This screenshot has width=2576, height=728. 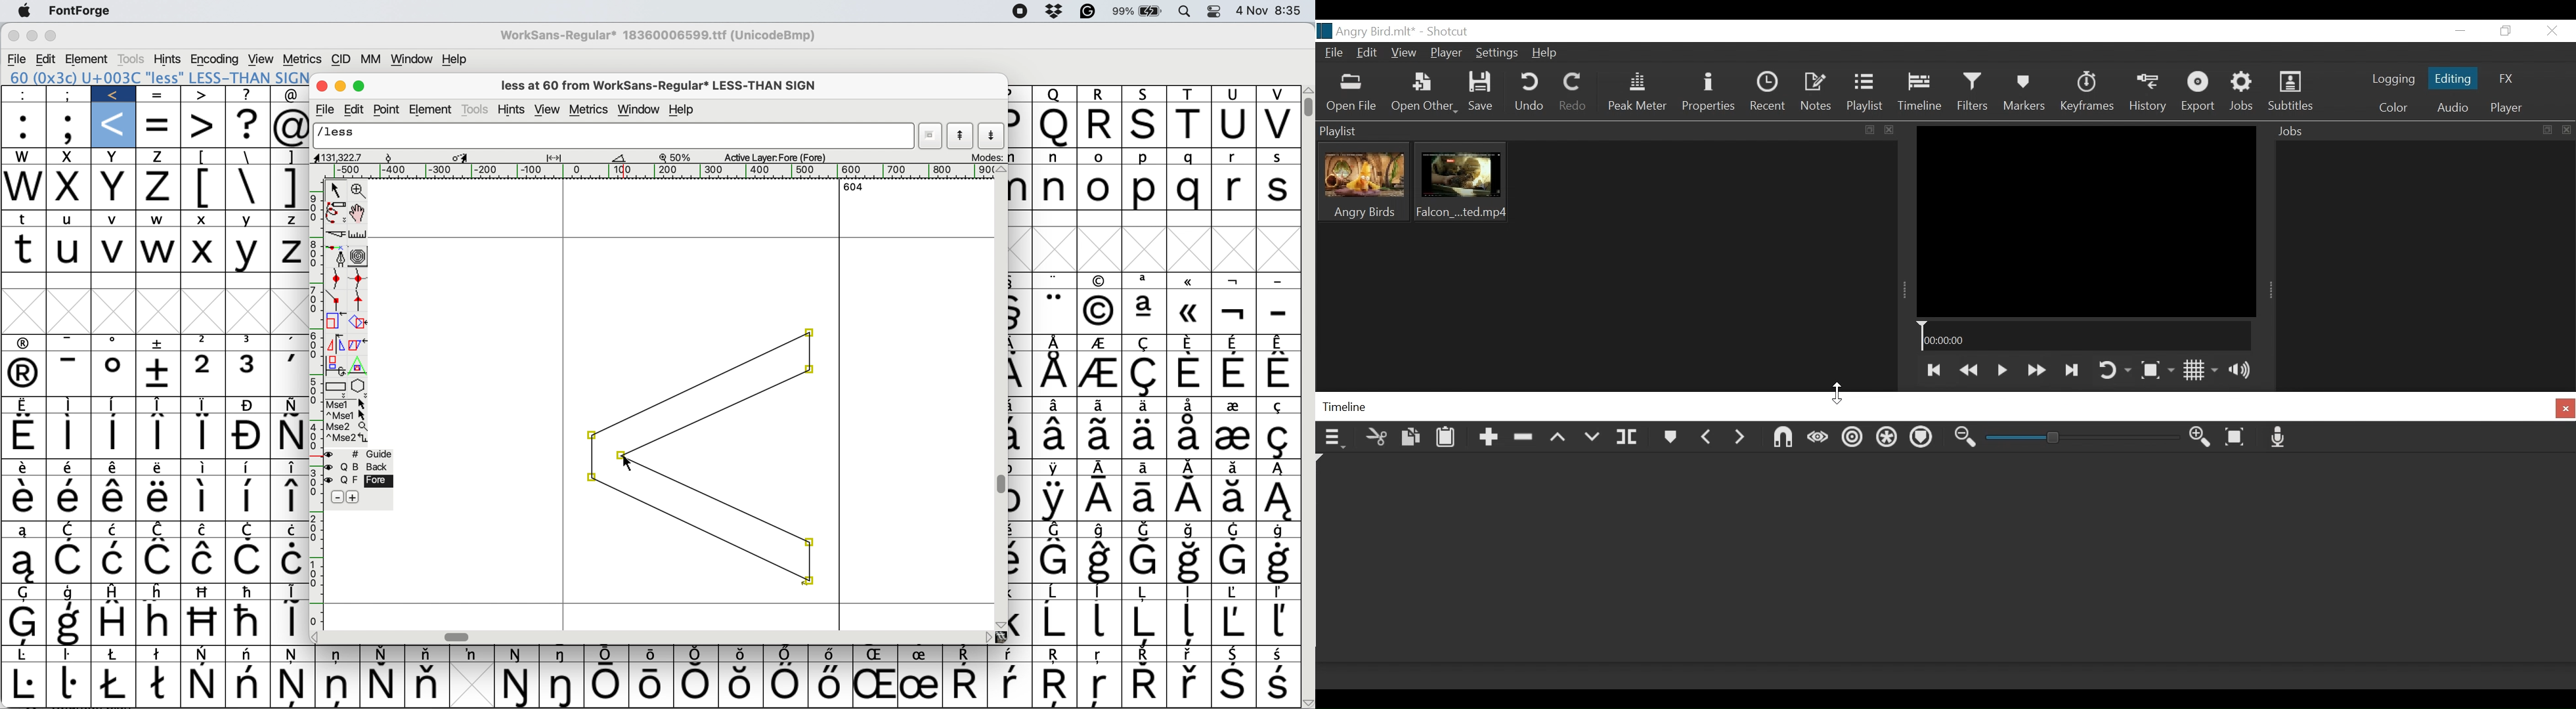 What do you see at coordinates (1024, 342) in the screenshot?
I see `Symbol` at bounding box center [1024, 342].